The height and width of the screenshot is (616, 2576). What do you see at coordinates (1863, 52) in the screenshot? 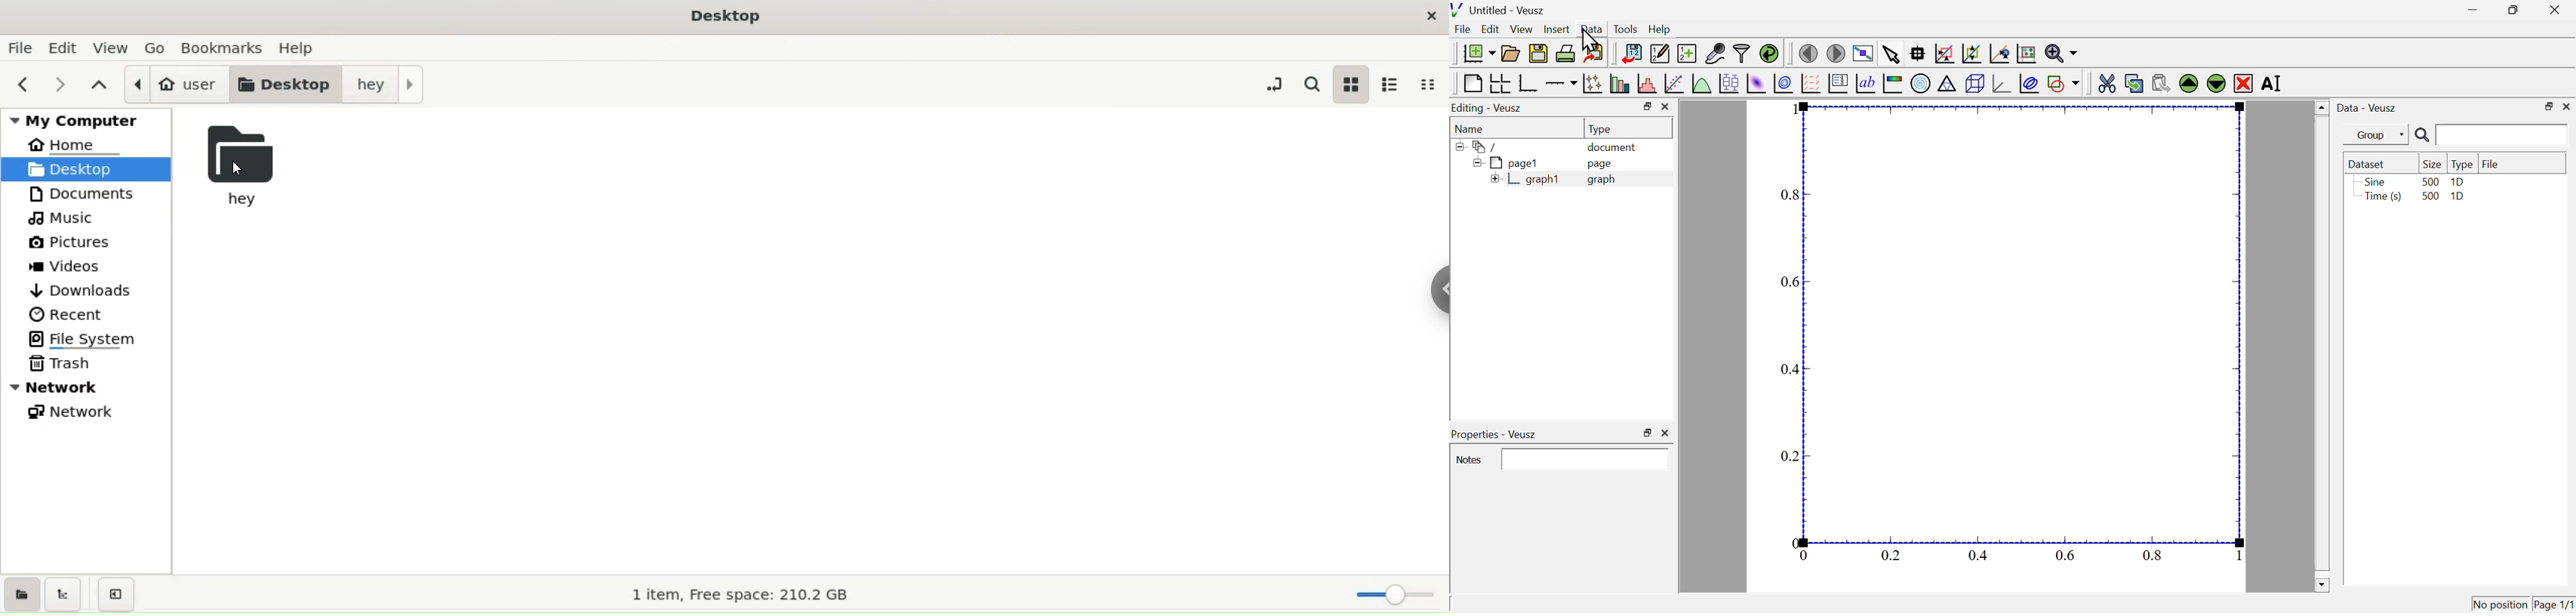
I see `view plot full screen` at bounding box center [1863, 52].